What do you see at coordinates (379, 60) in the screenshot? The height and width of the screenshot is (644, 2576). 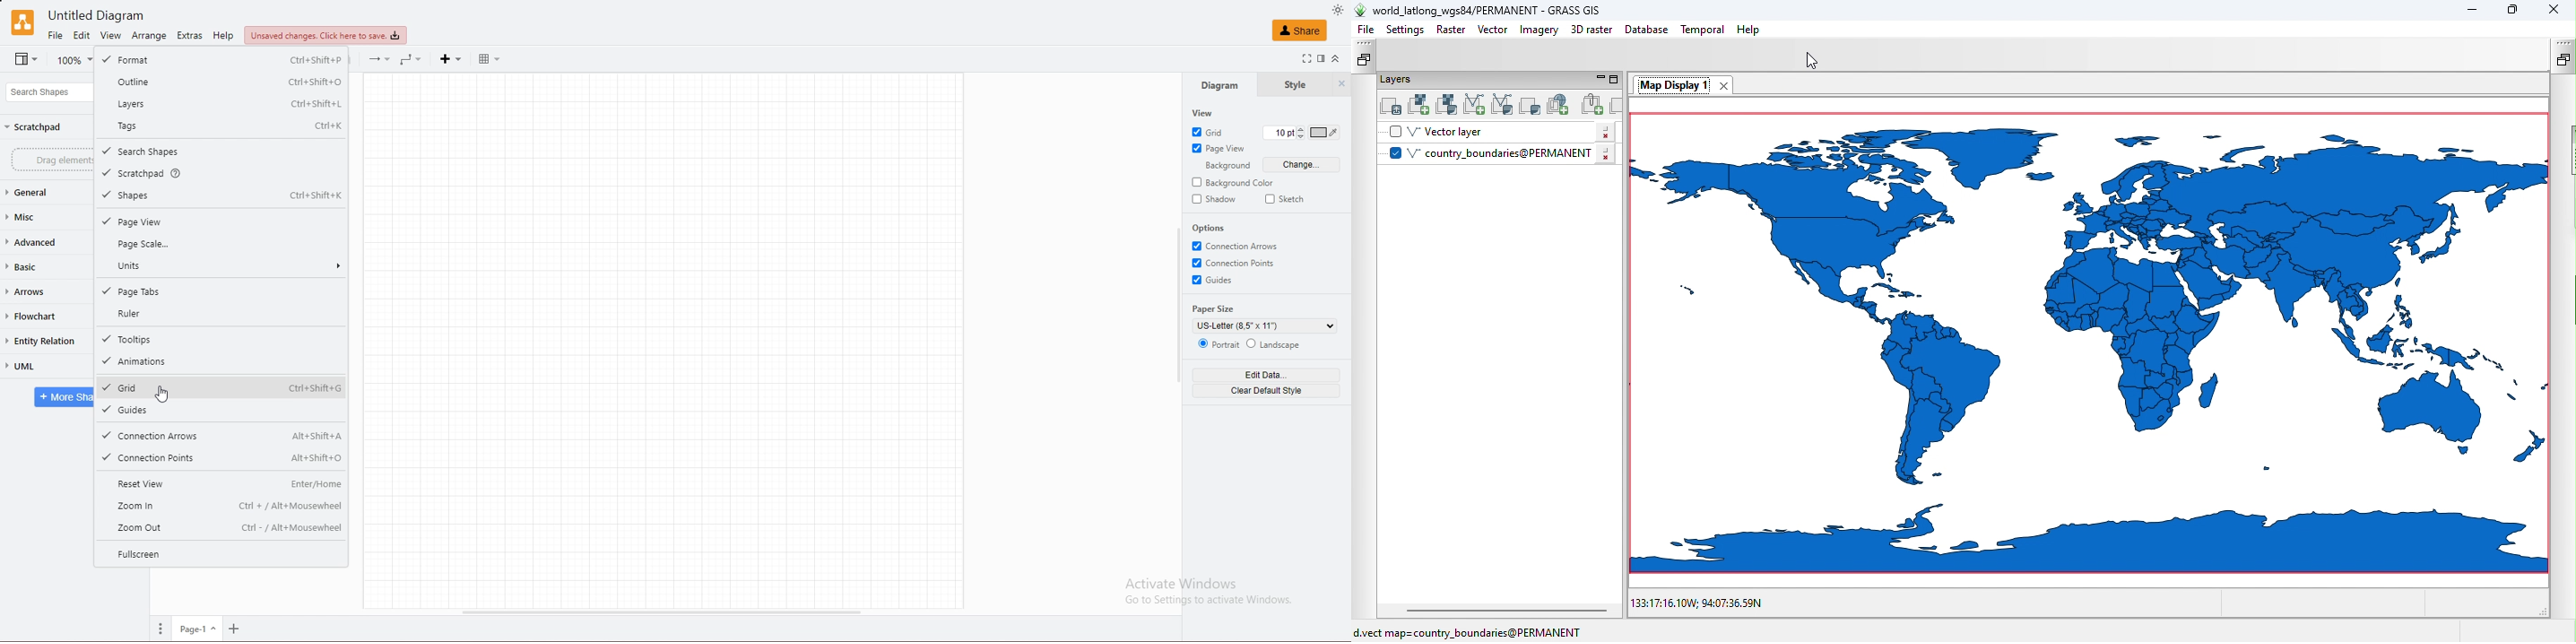 I see `connection` at bounding box center [379, 60].